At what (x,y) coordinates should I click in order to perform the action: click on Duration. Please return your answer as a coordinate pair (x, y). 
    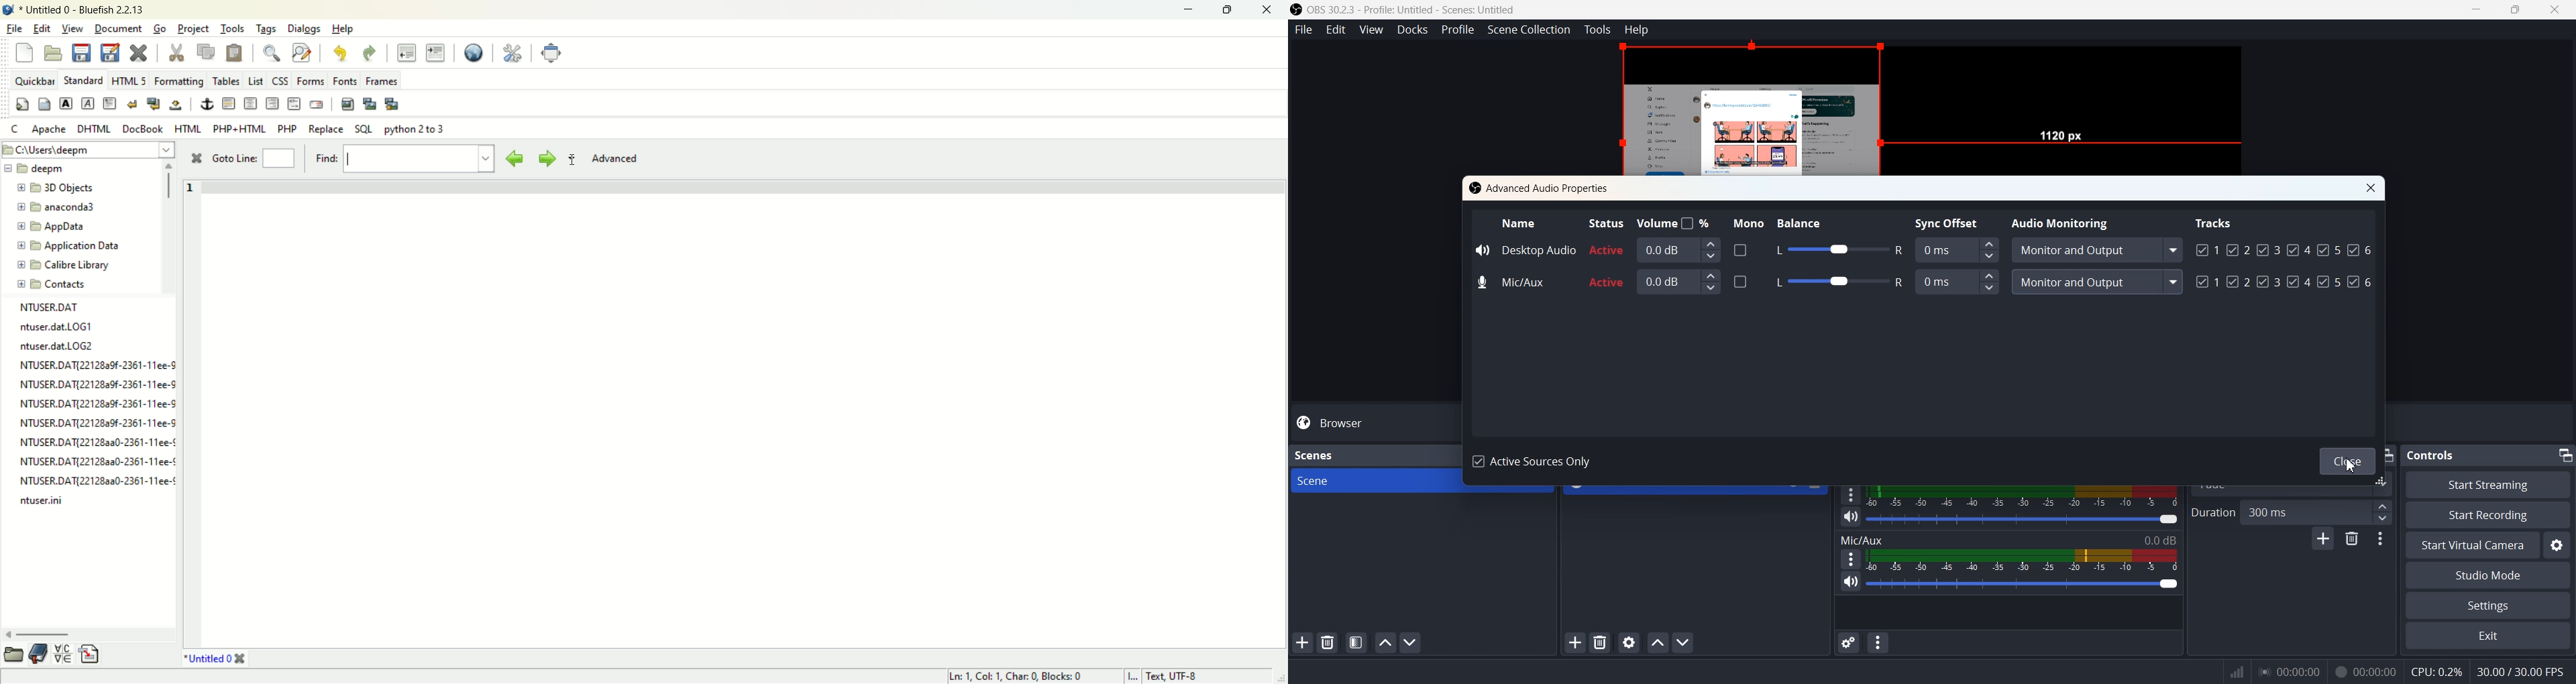
    Looking at the image, I should click on (2212, 512).